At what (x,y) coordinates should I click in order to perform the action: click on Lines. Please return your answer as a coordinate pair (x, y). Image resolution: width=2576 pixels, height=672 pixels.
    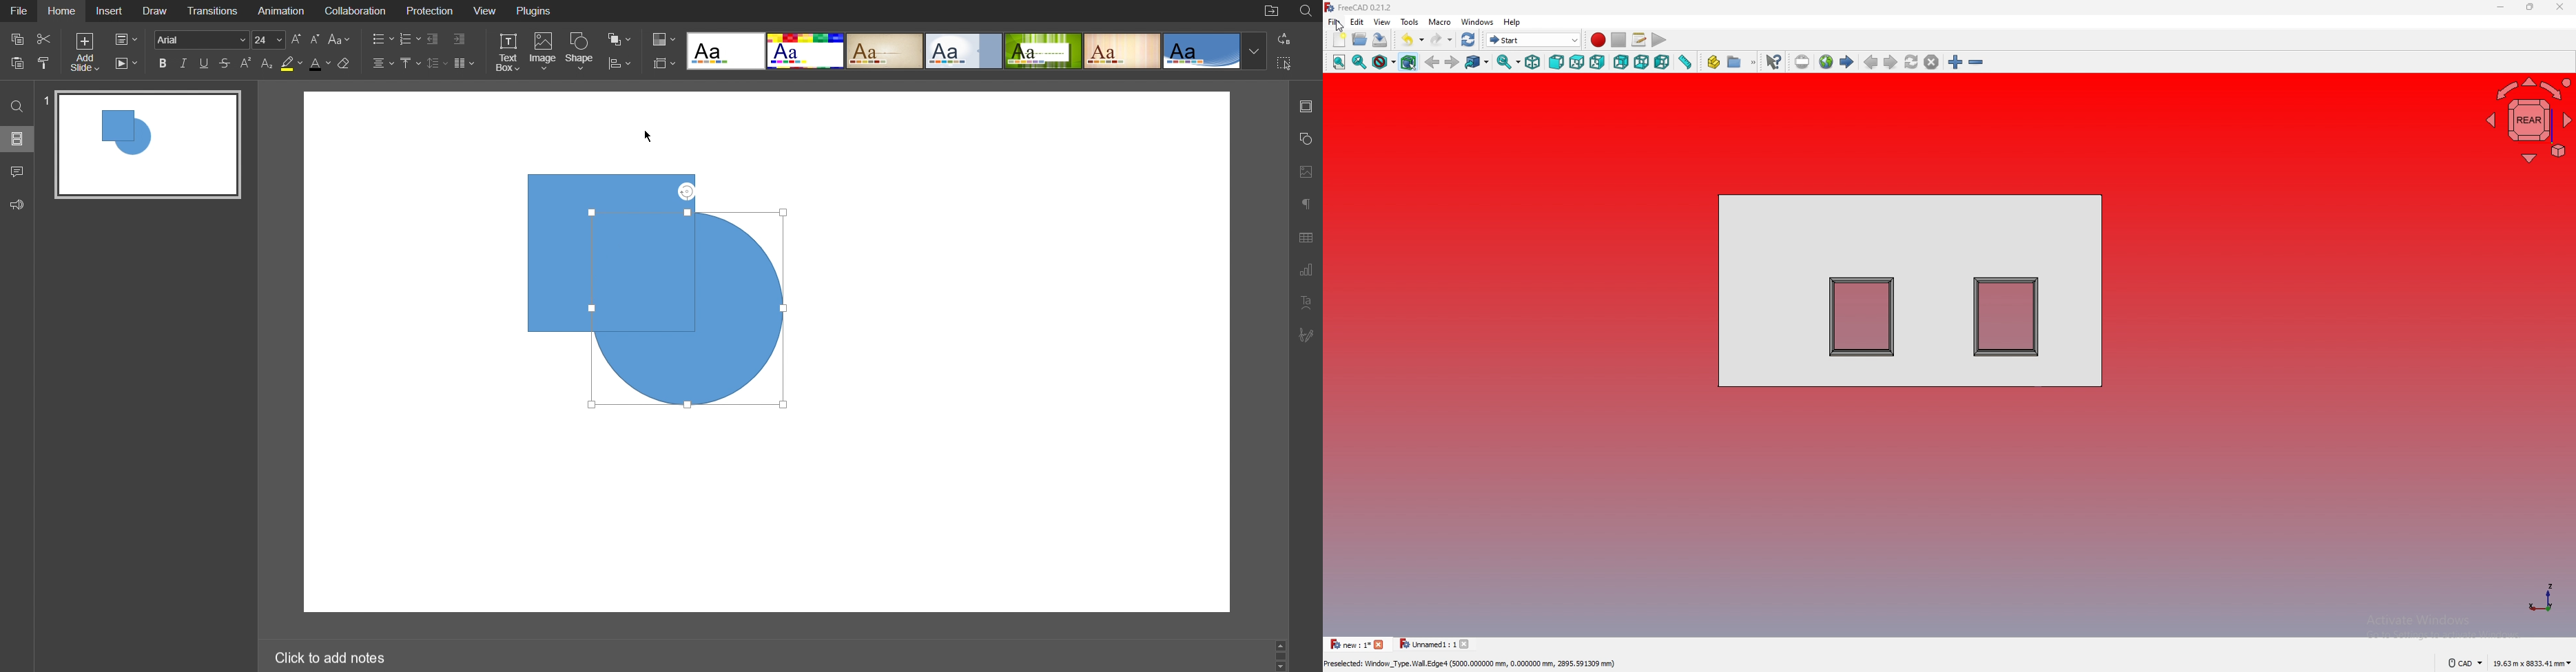
    Looking at the image, I should click on (1122, 50).